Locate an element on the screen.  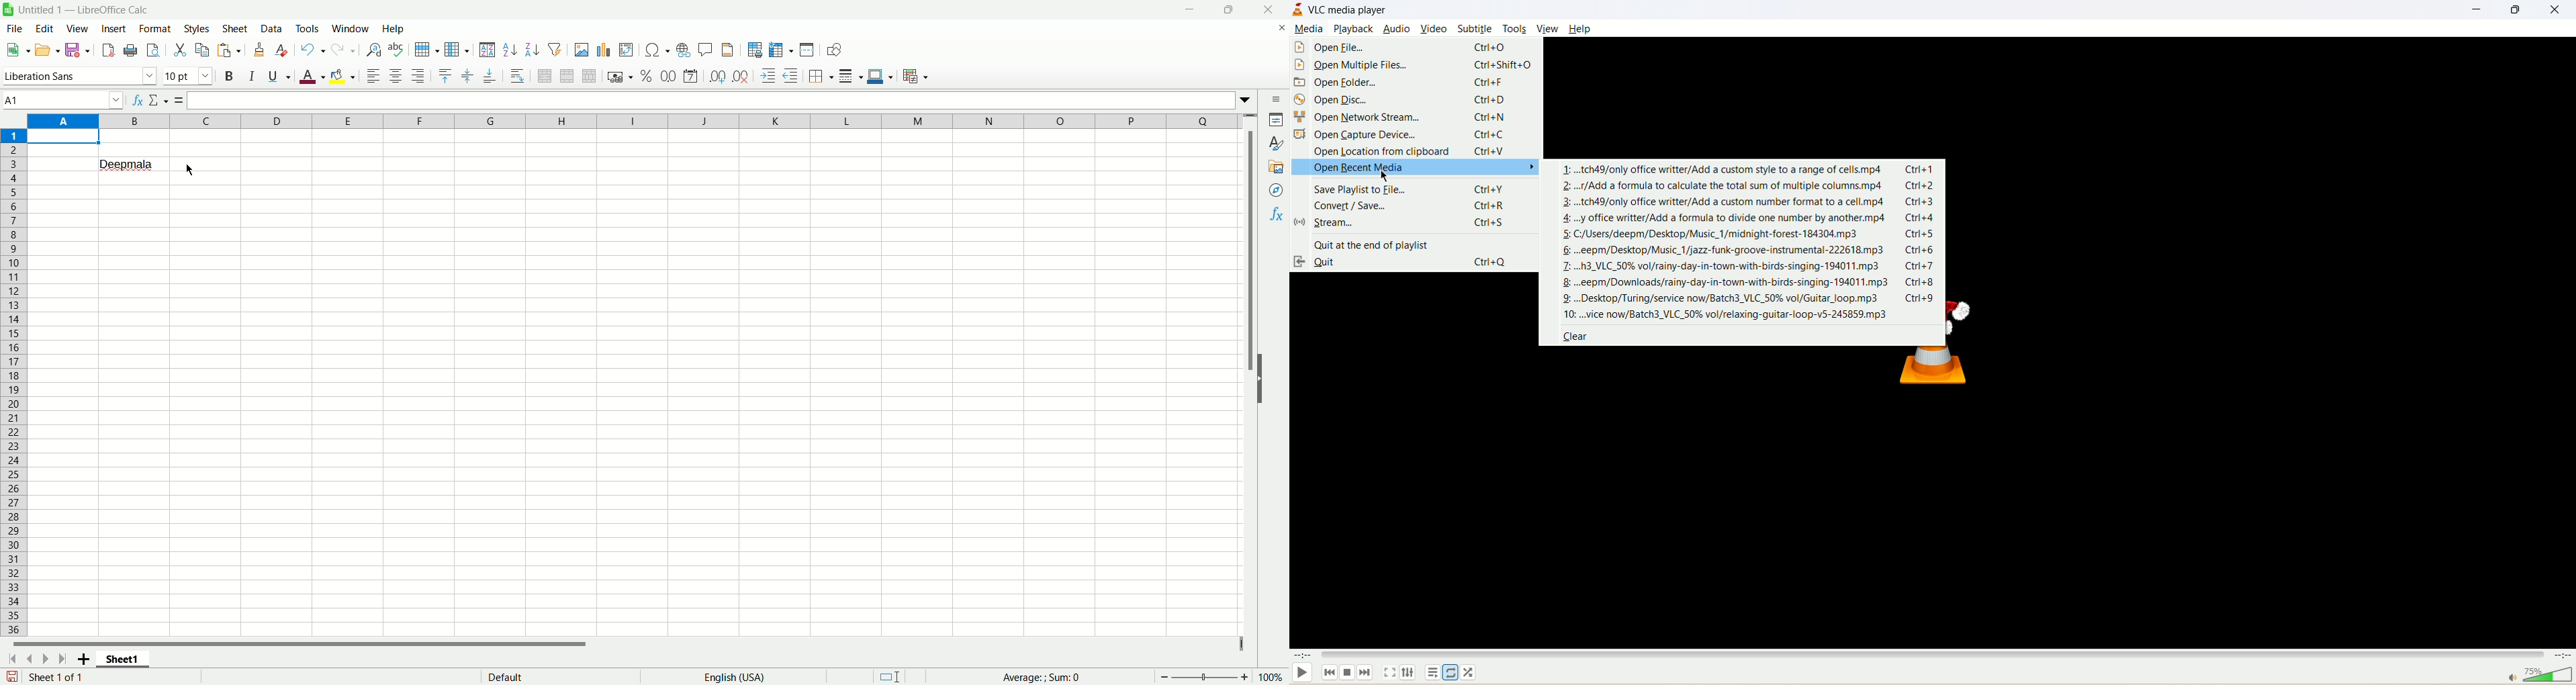
ctrl+S is located at coordinates (1489, 223).